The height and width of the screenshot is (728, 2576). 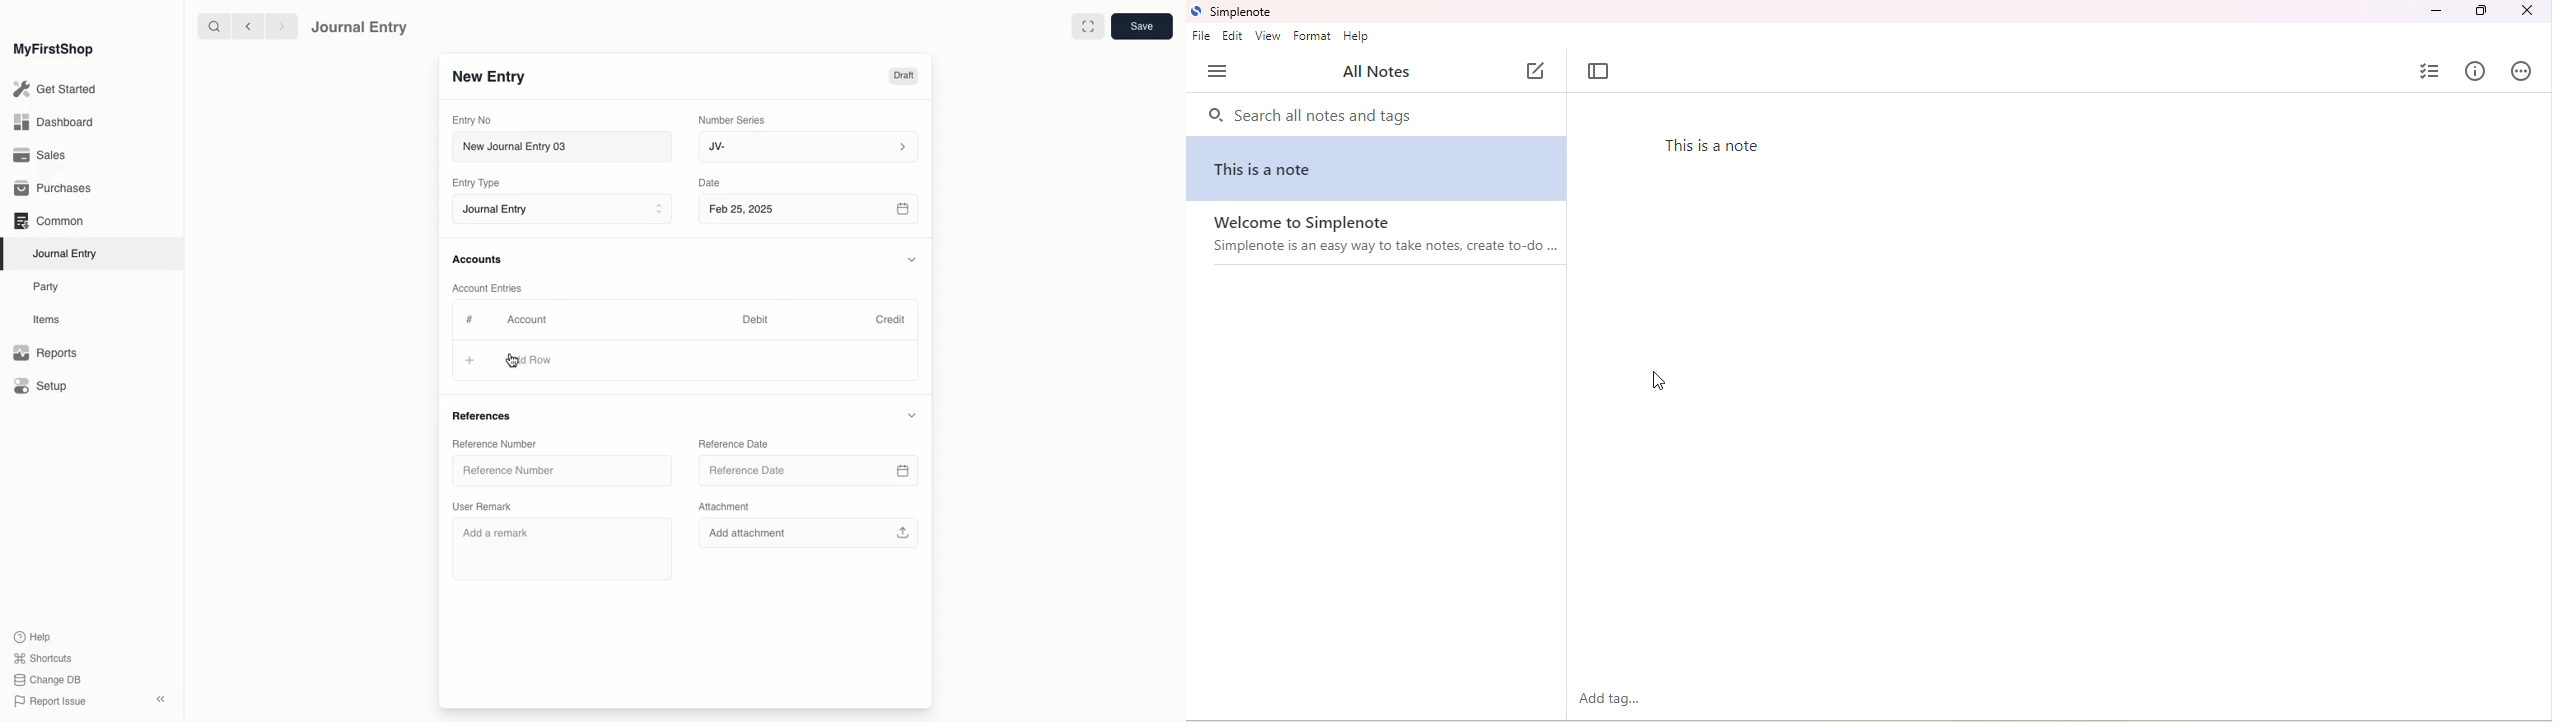 What do you see at coordinates (485, 415) in the screenshot?
I see `References` at bounding box center [485, 415].